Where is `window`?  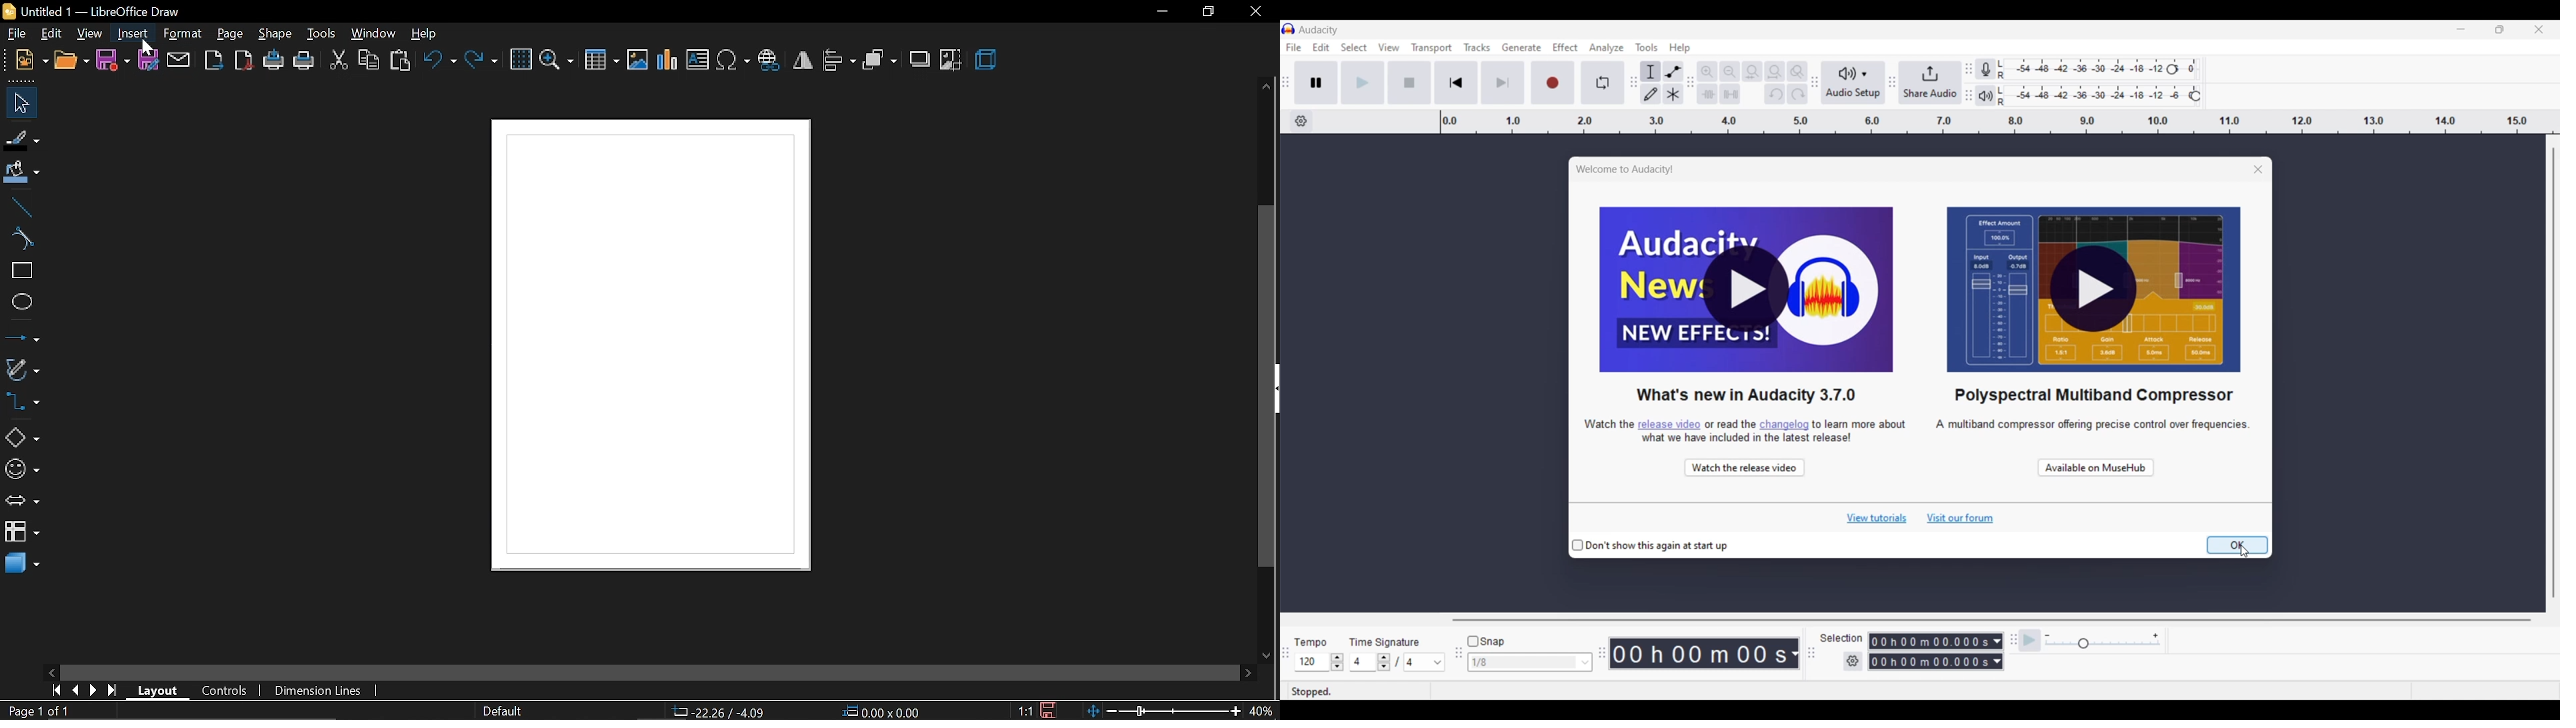 window is located at coordinates (375, 33).